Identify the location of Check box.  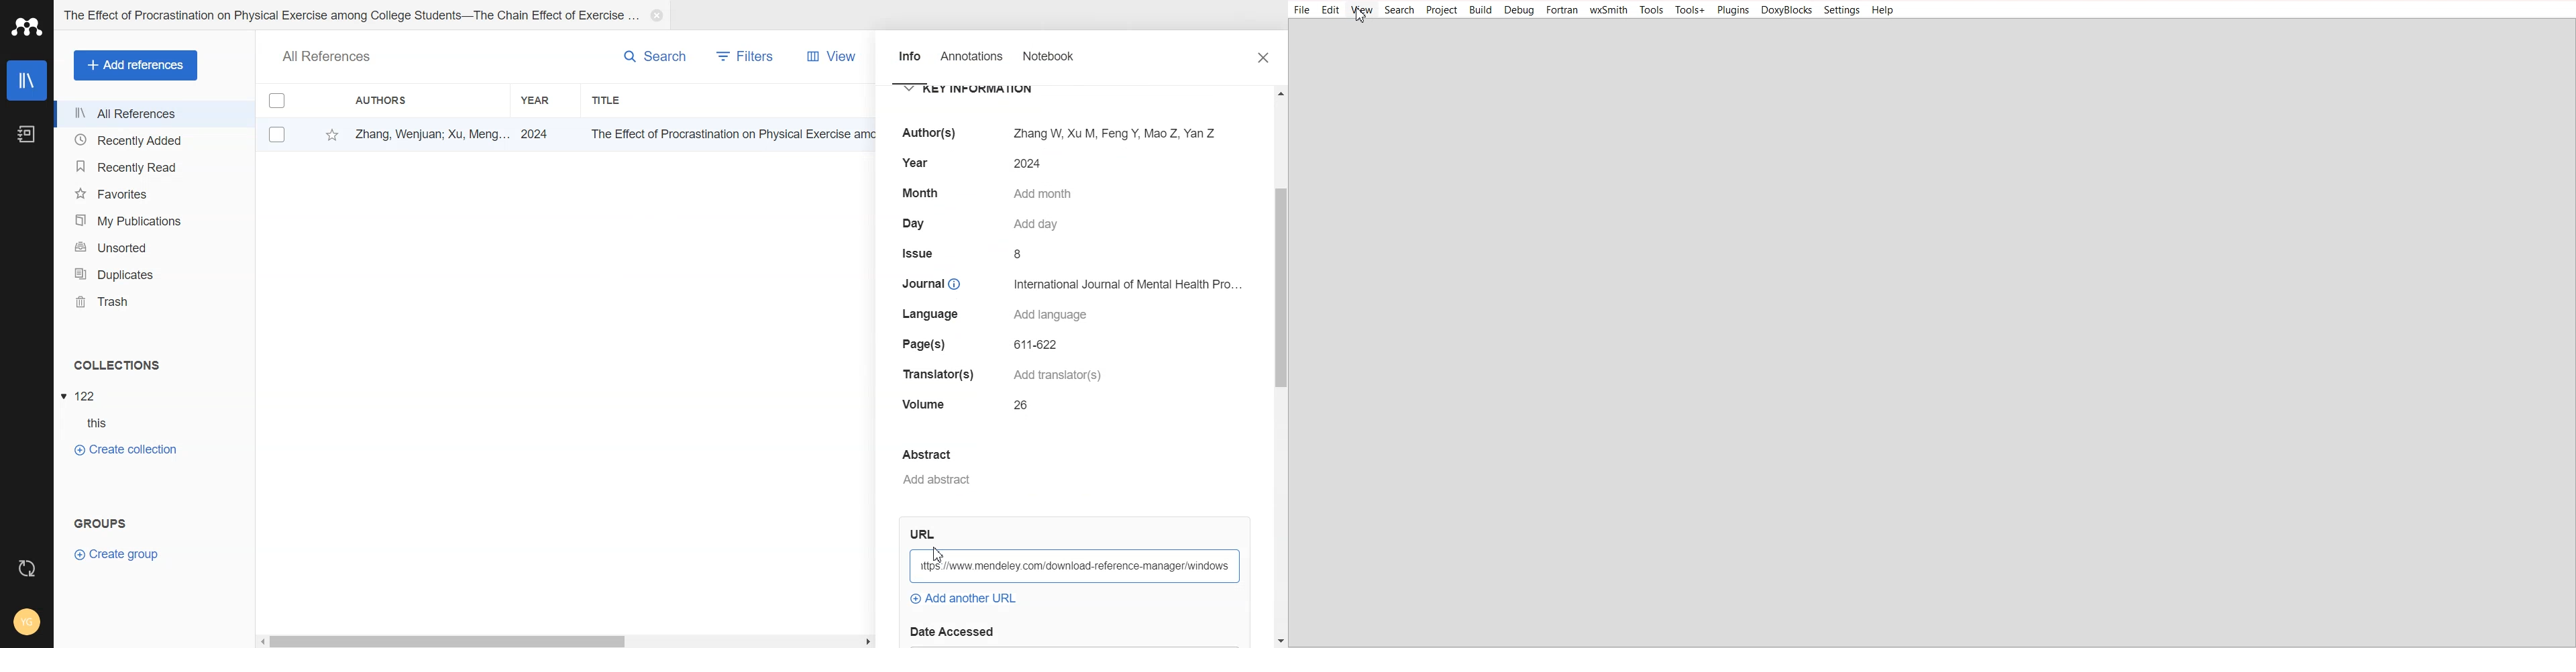
(274, 134).